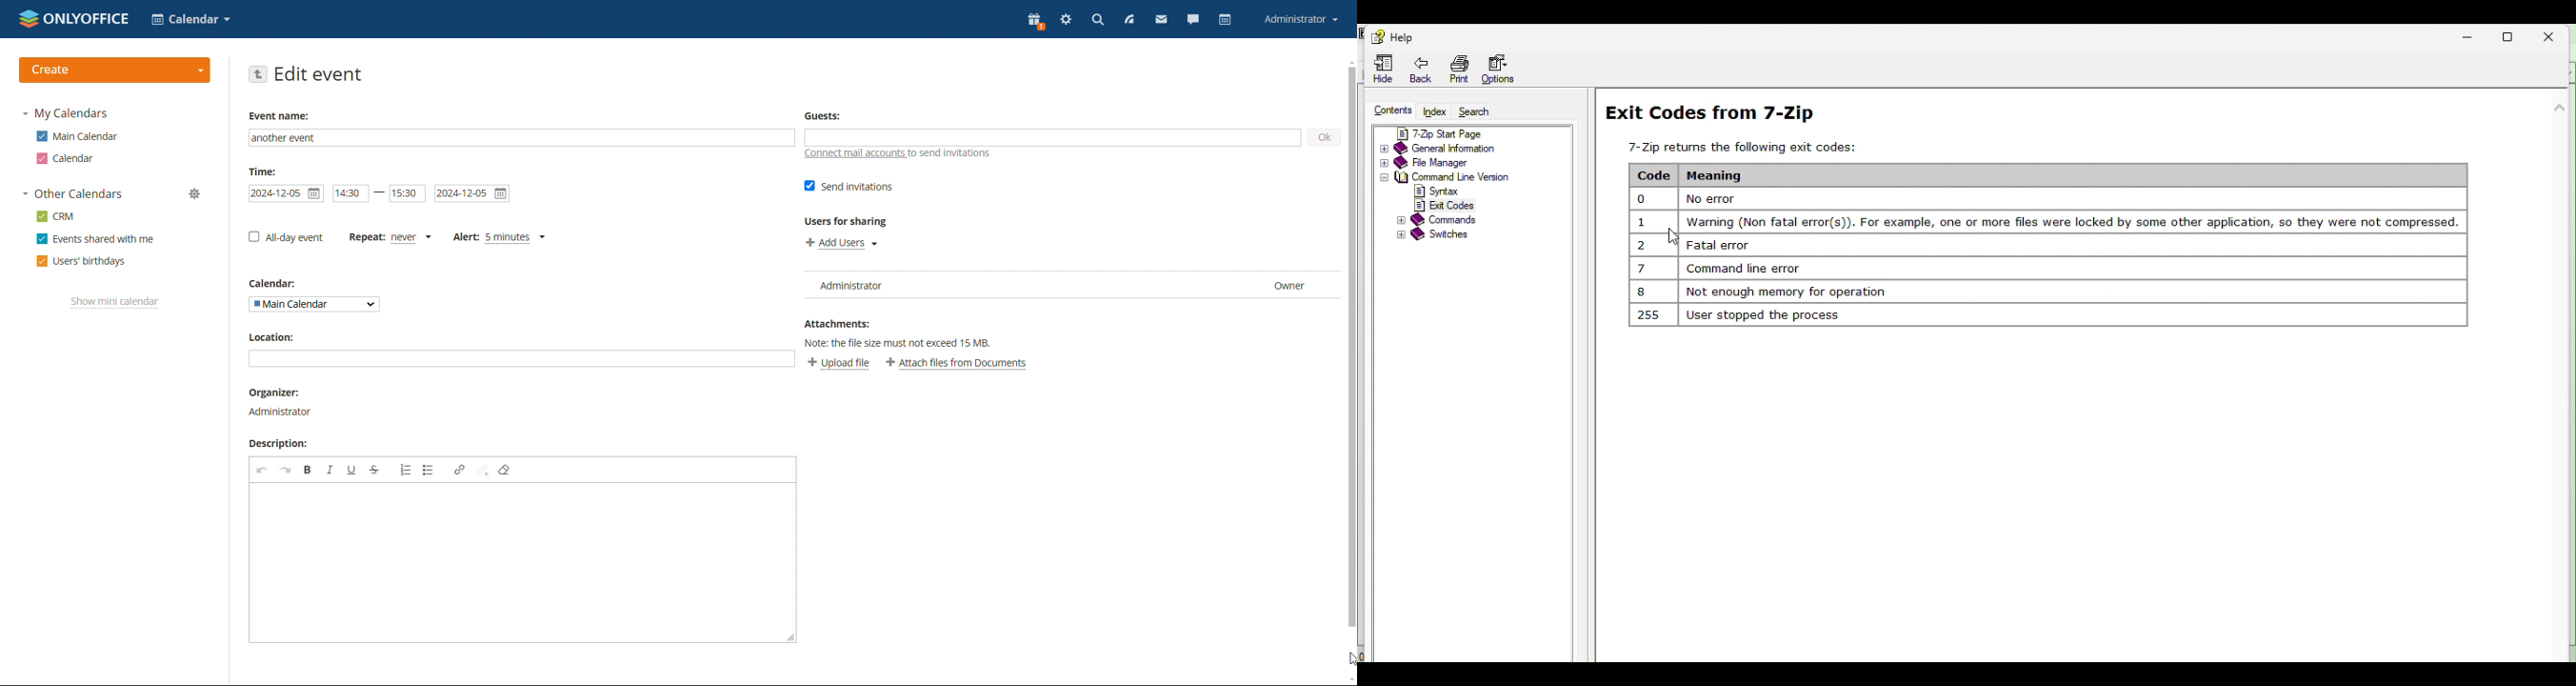 Image resolution: width=2576 pixels, height=700 pixels. What do you see at coordinates (838, 322) in the screenshot?
I see `Attachments:` at bounding box center [838, 322].